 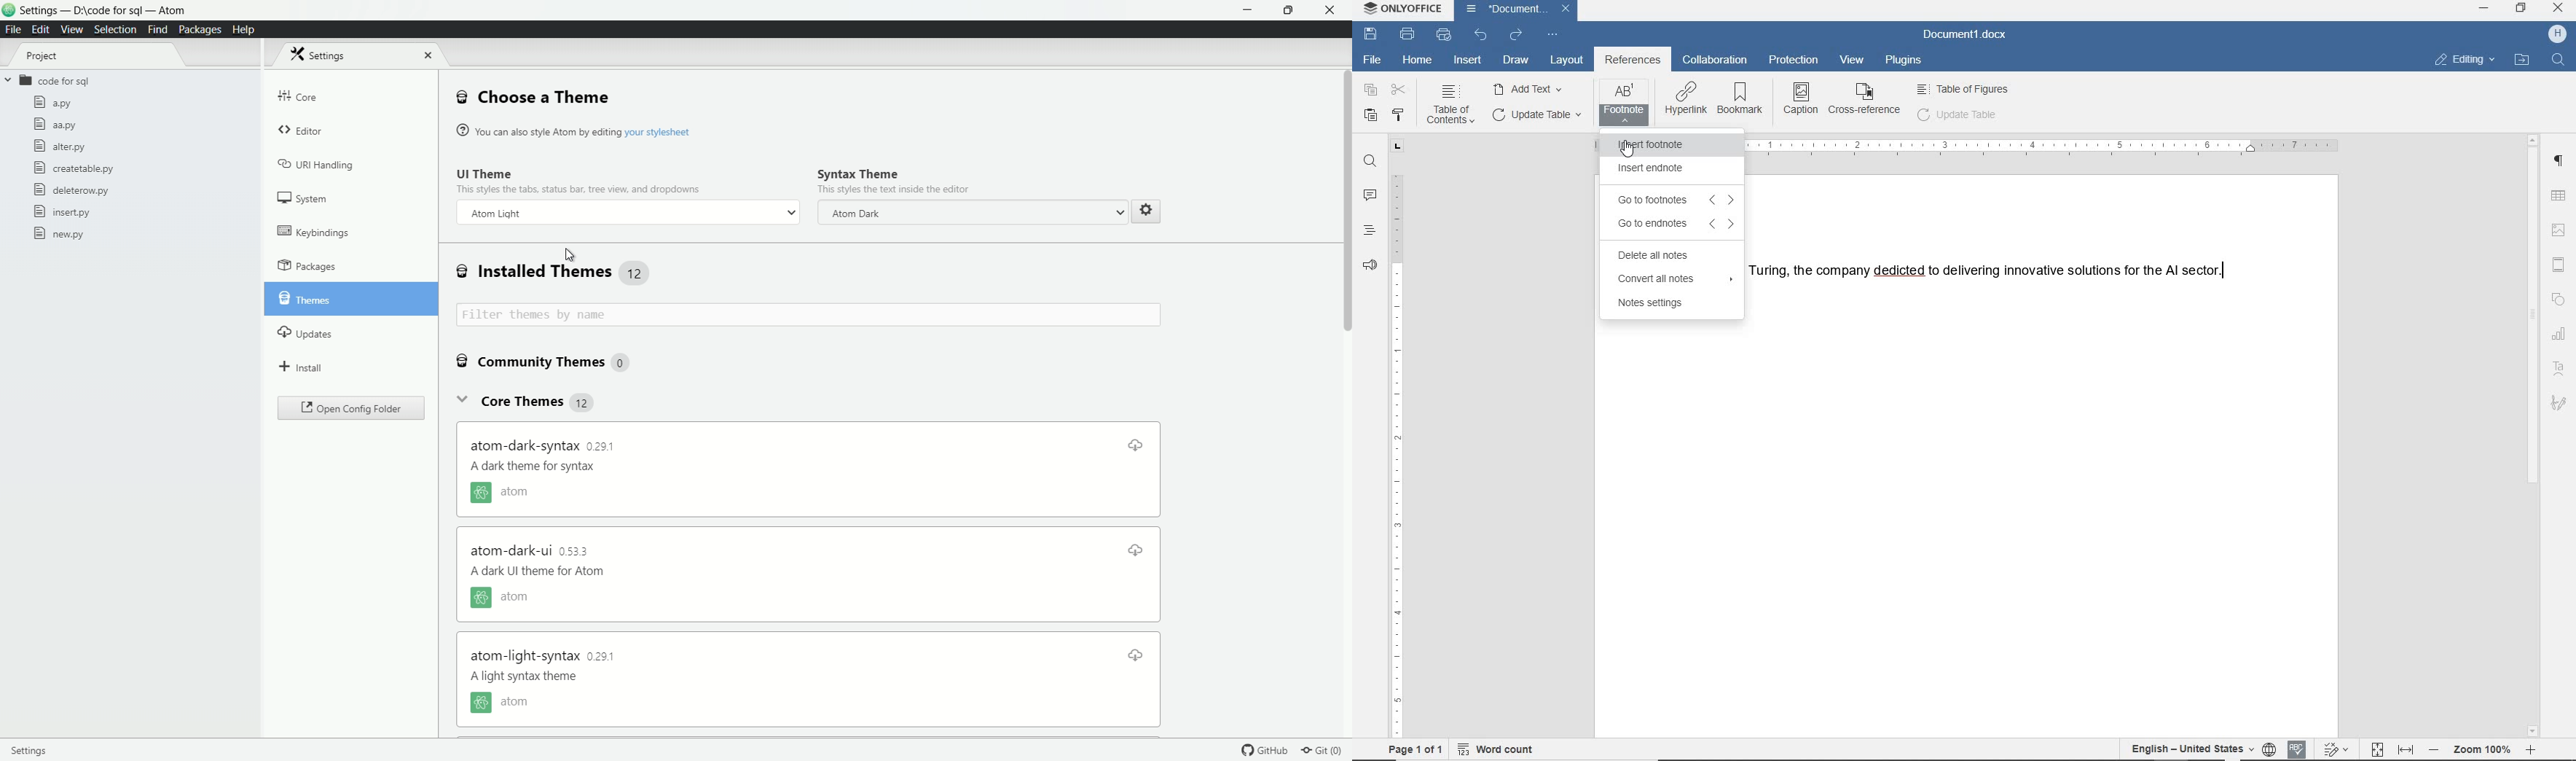 I want to click on zoom level, so click(x=2483, y=752).